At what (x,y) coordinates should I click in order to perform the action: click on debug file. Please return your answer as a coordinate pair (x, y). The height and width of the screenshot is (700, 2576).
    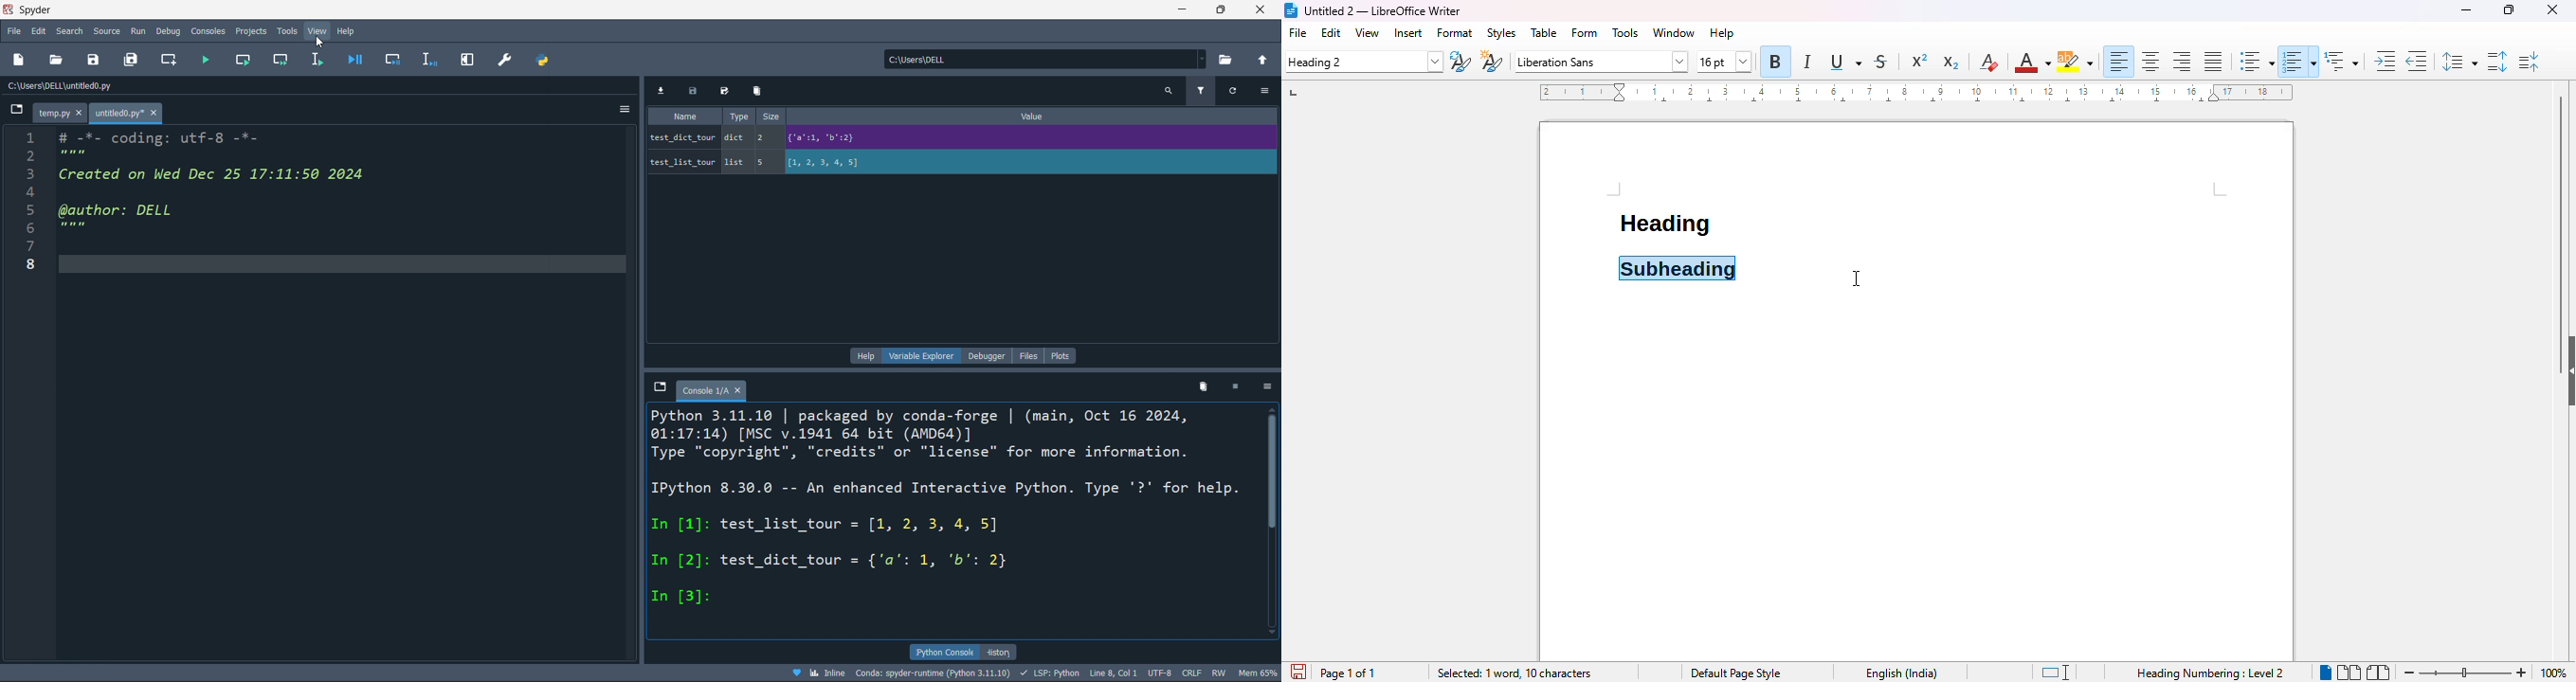
    Looking at the image, I should click on (355, 59).